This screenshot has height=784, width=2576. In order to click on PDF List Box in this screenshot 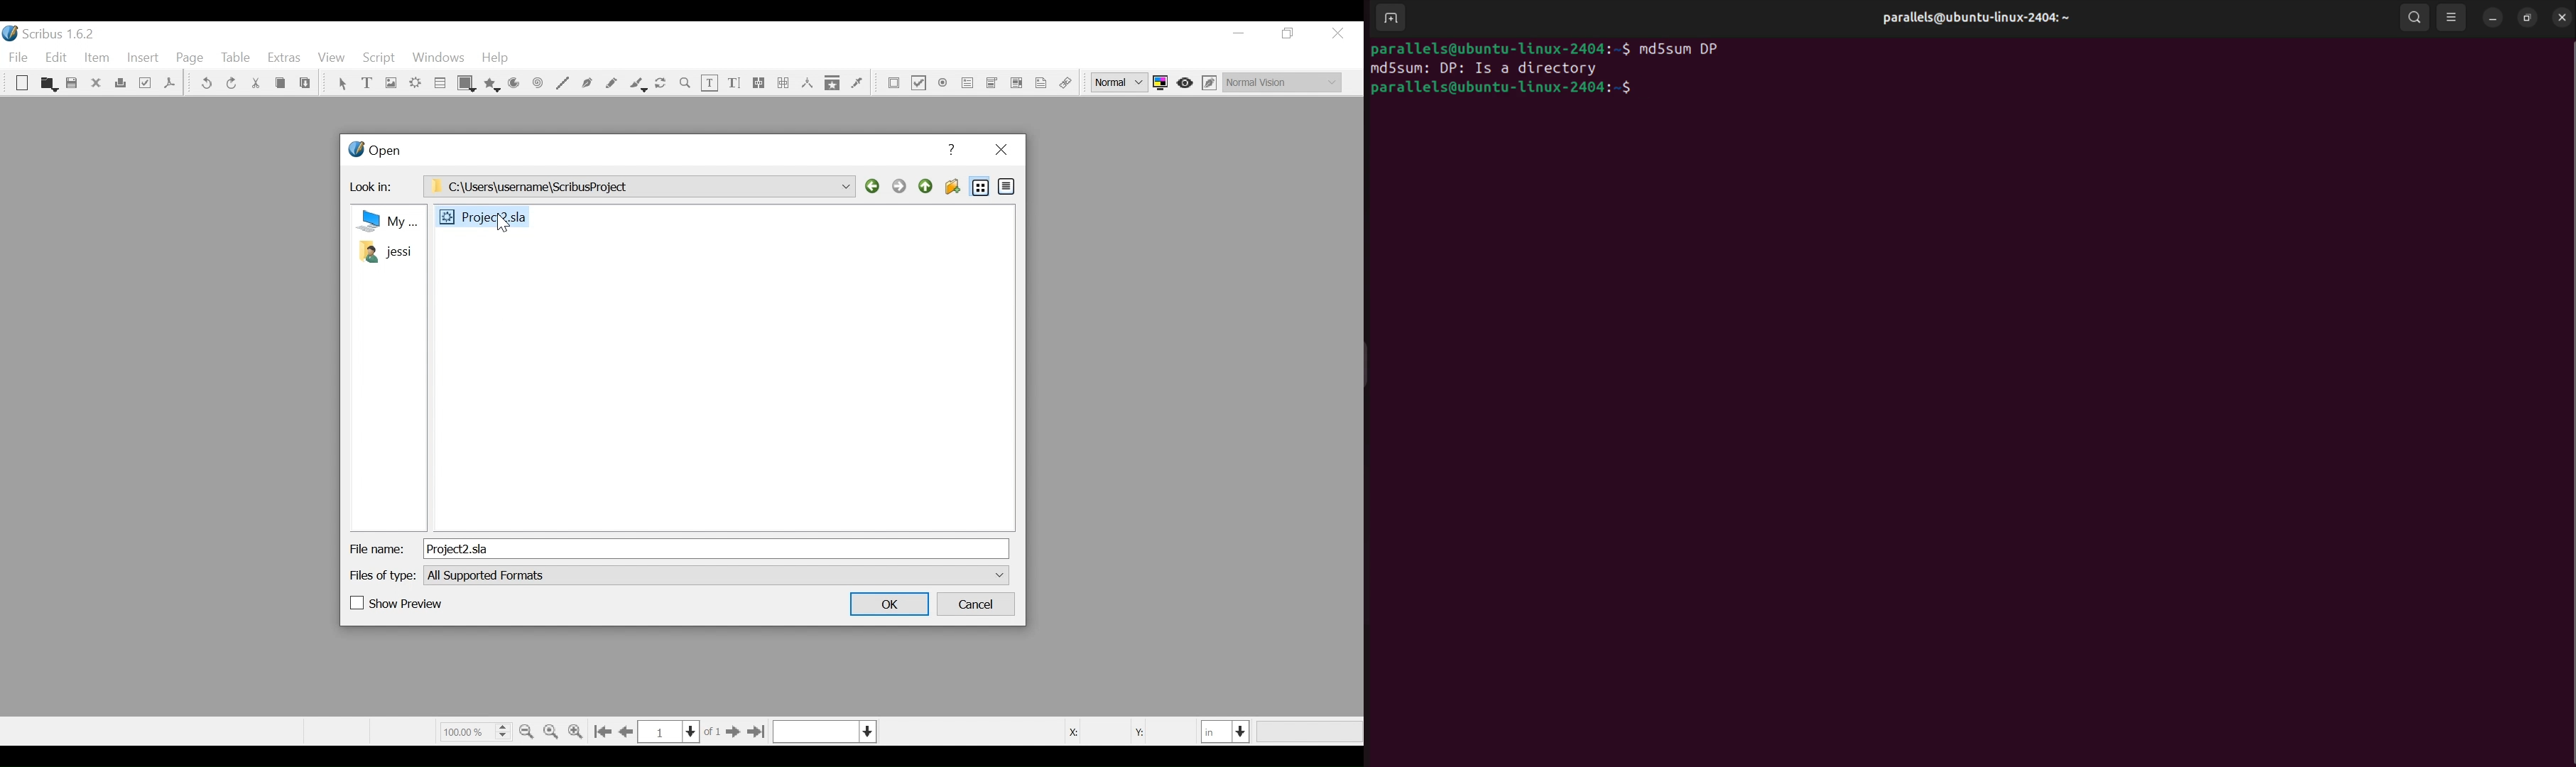, I will do `click(991, 83)`.